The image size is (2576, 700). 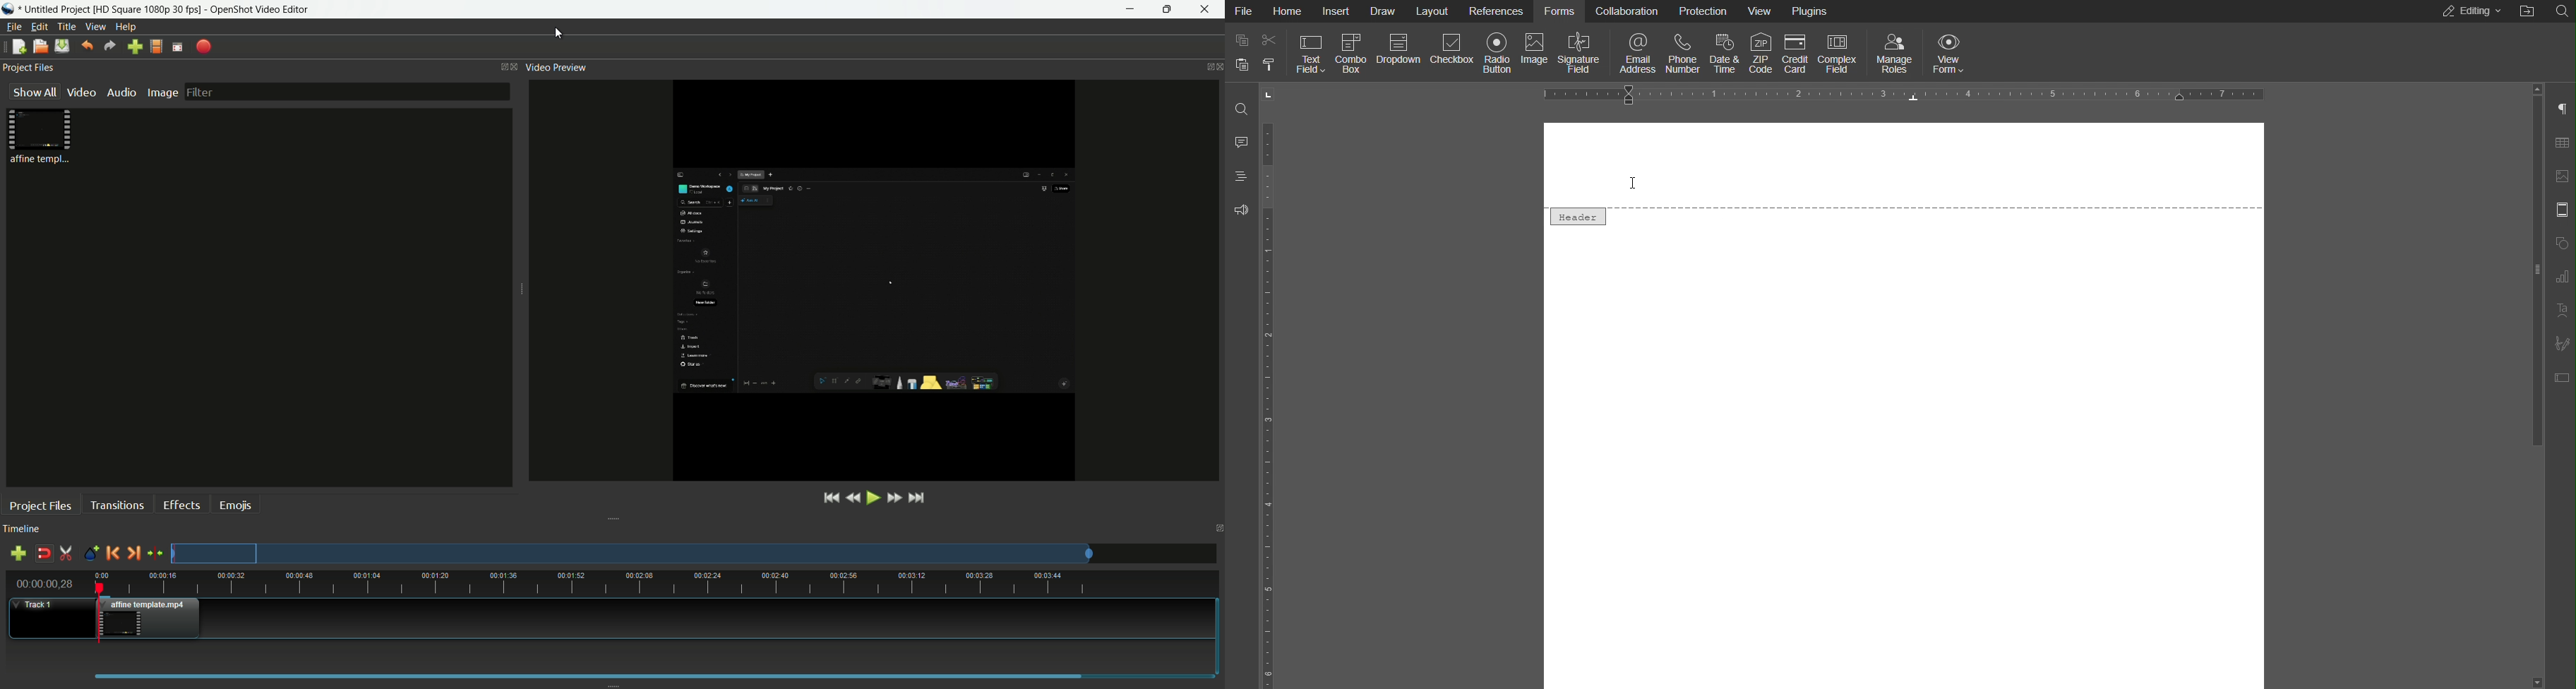 What do you see at coordinates (559, 35) in the screenshot?
I see `cursor` at bounding box center [559, 35].